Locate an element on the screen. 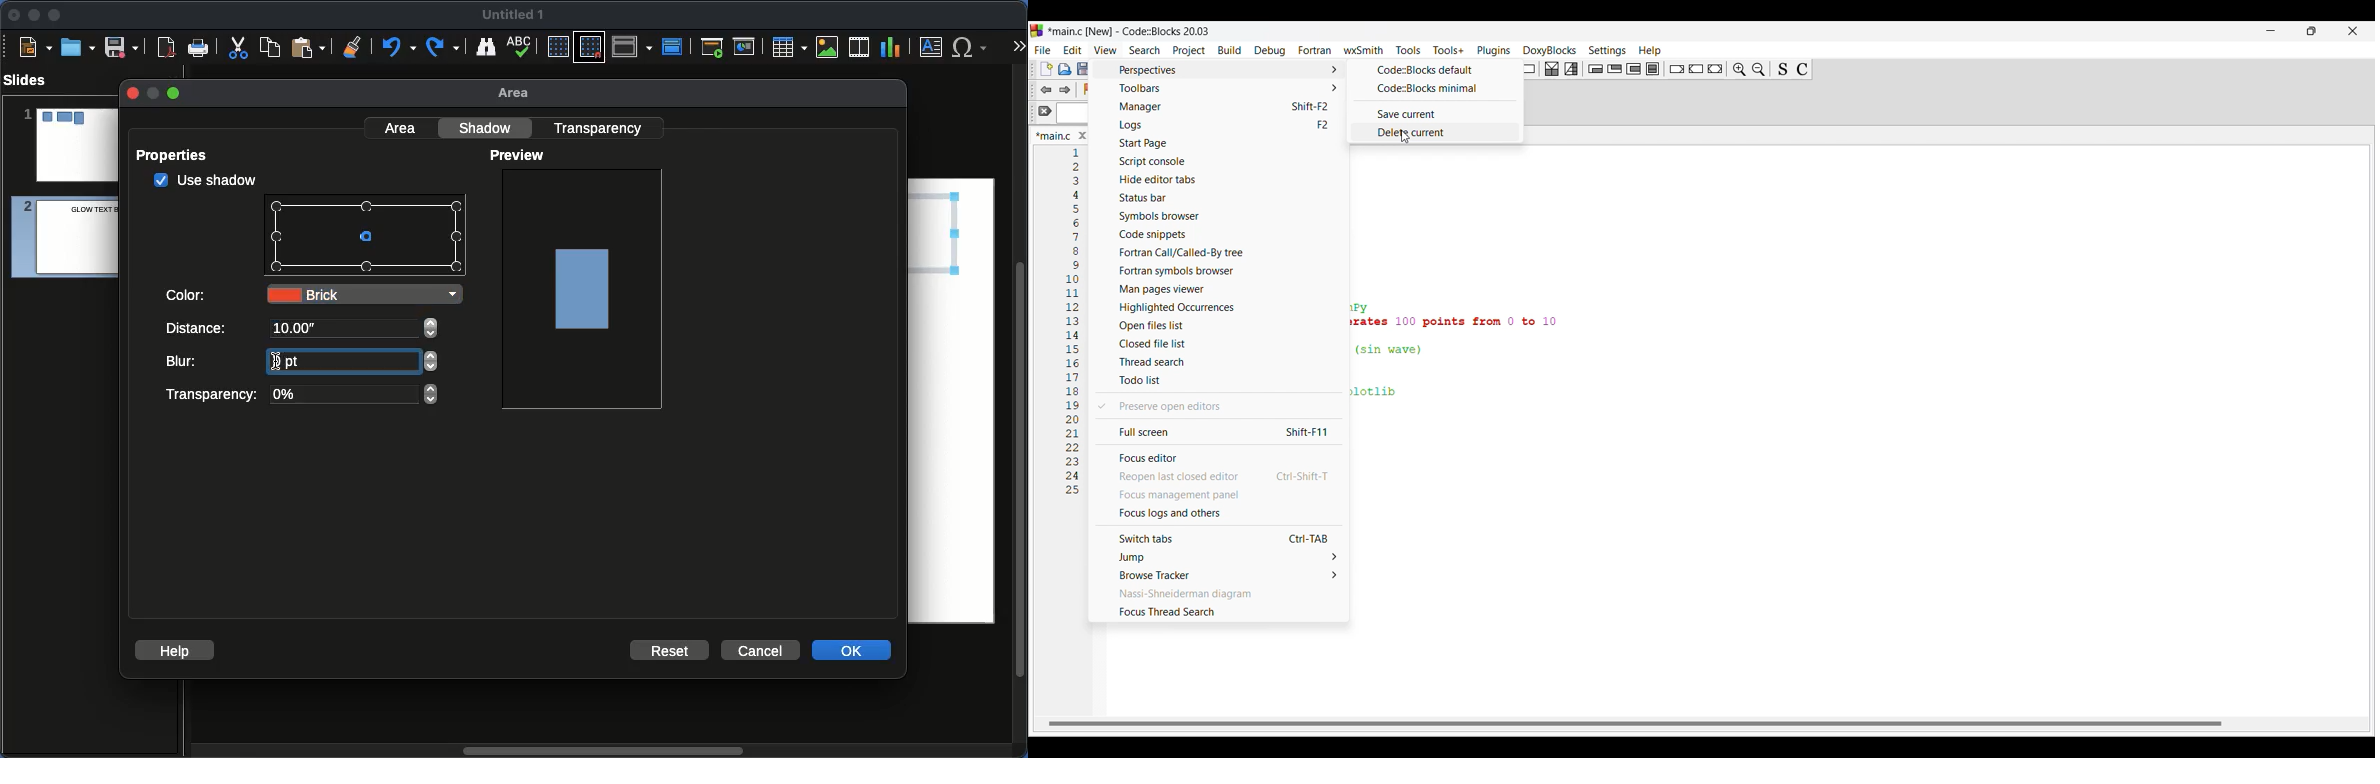 This screenshot has height=784, width=2380. Status bar is located at coordinates (1220, 198).